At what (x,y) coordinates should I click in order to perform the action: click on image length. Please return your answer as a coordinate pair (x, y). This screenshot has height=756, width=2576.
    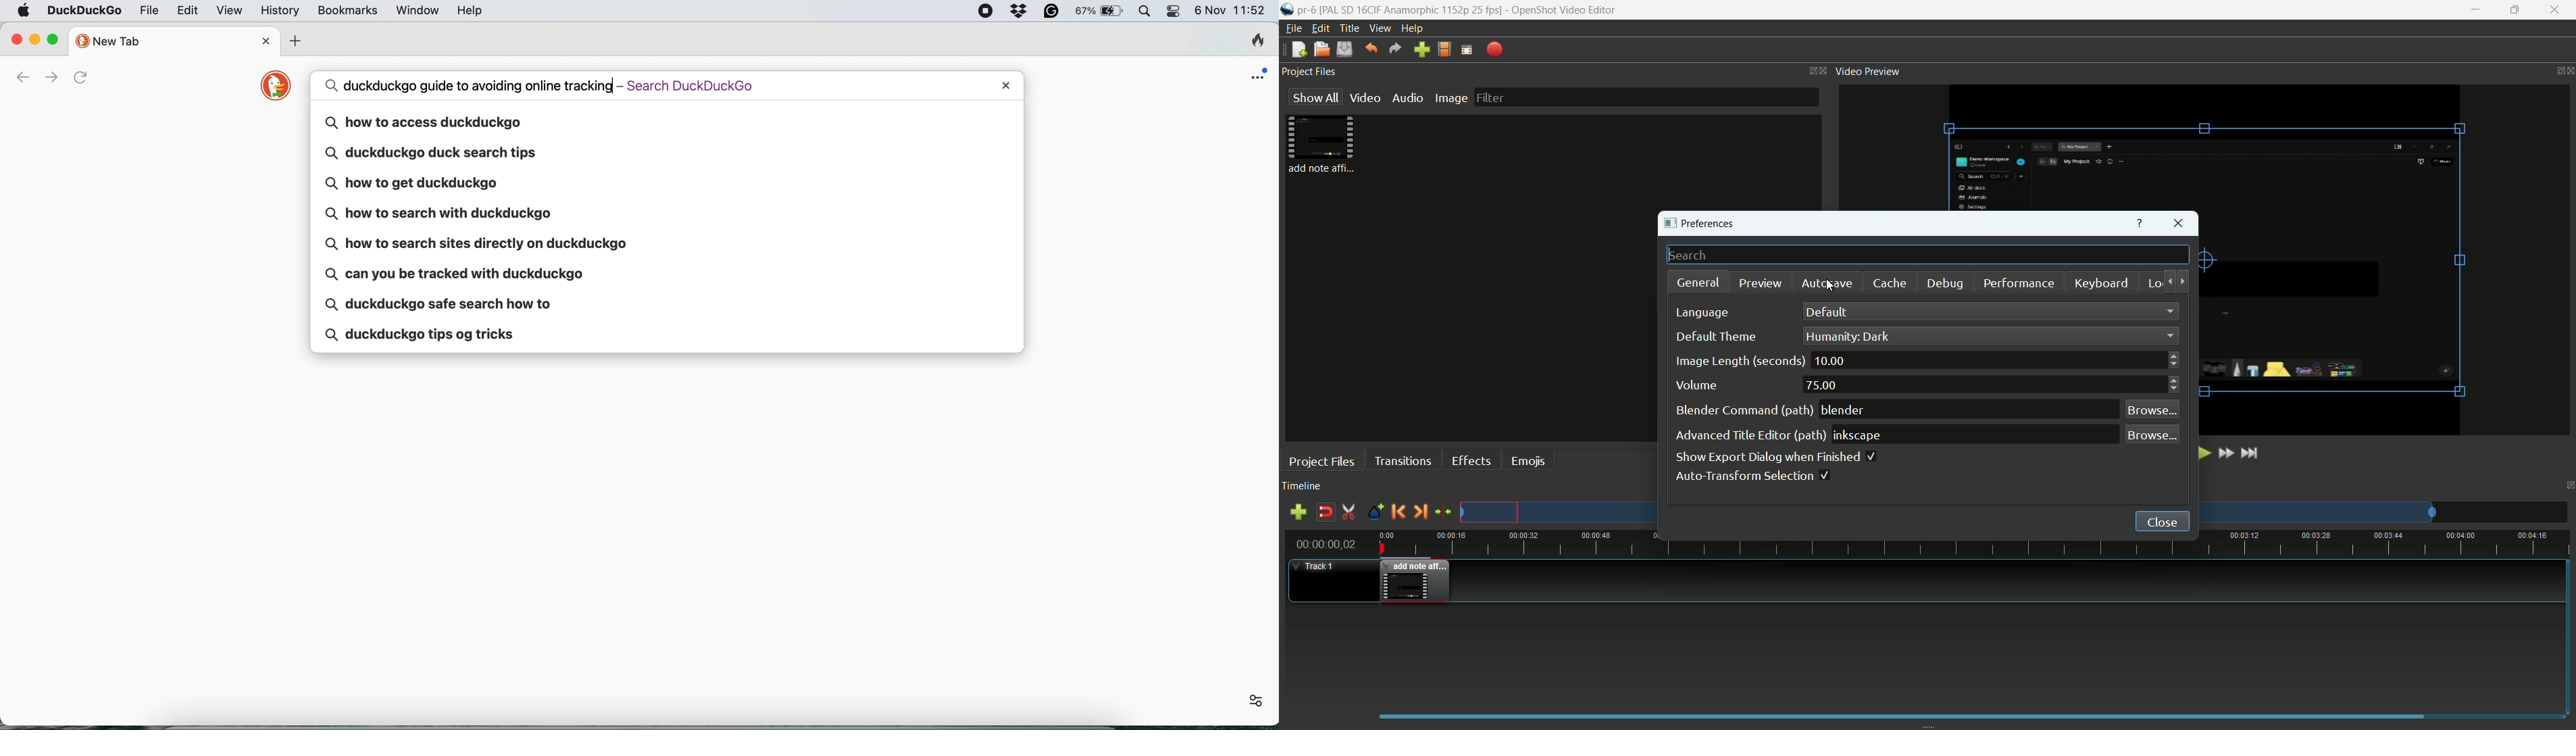
    Looking at the image, I should click on (1738, 362).